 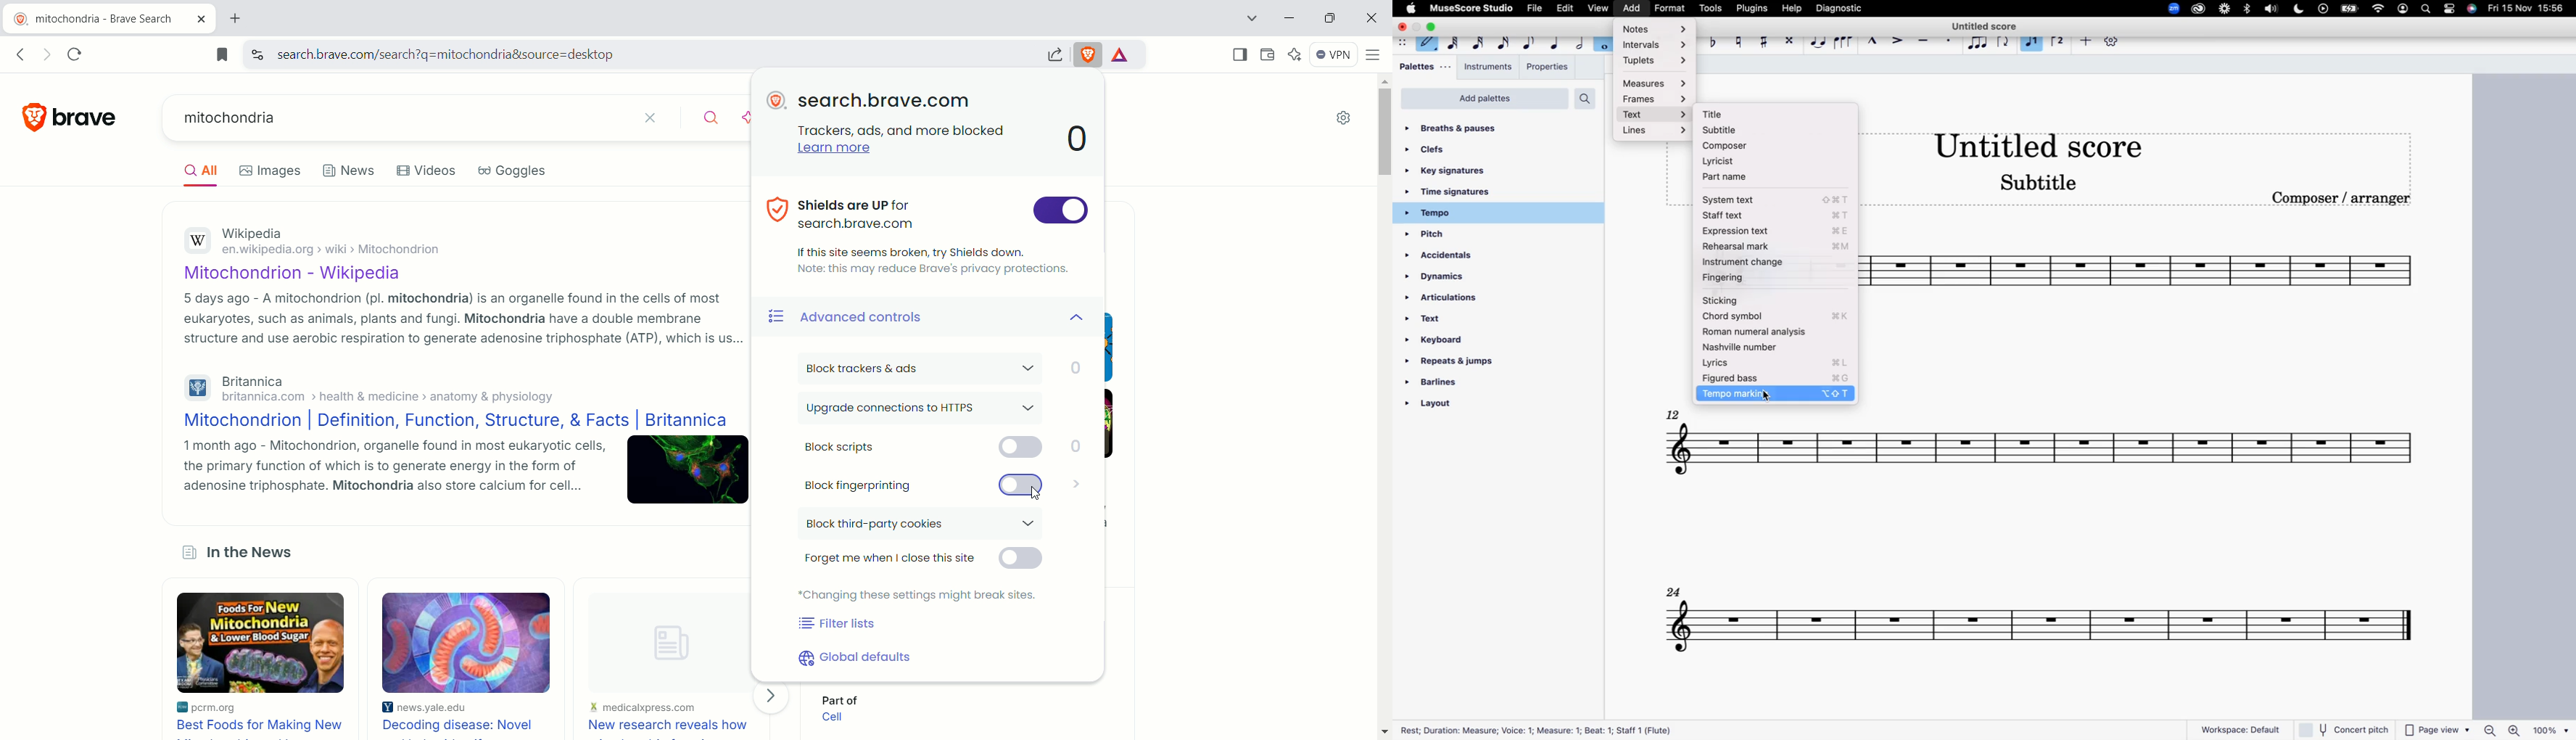 I want to click on dynamics, so click(x=1464, y=278).